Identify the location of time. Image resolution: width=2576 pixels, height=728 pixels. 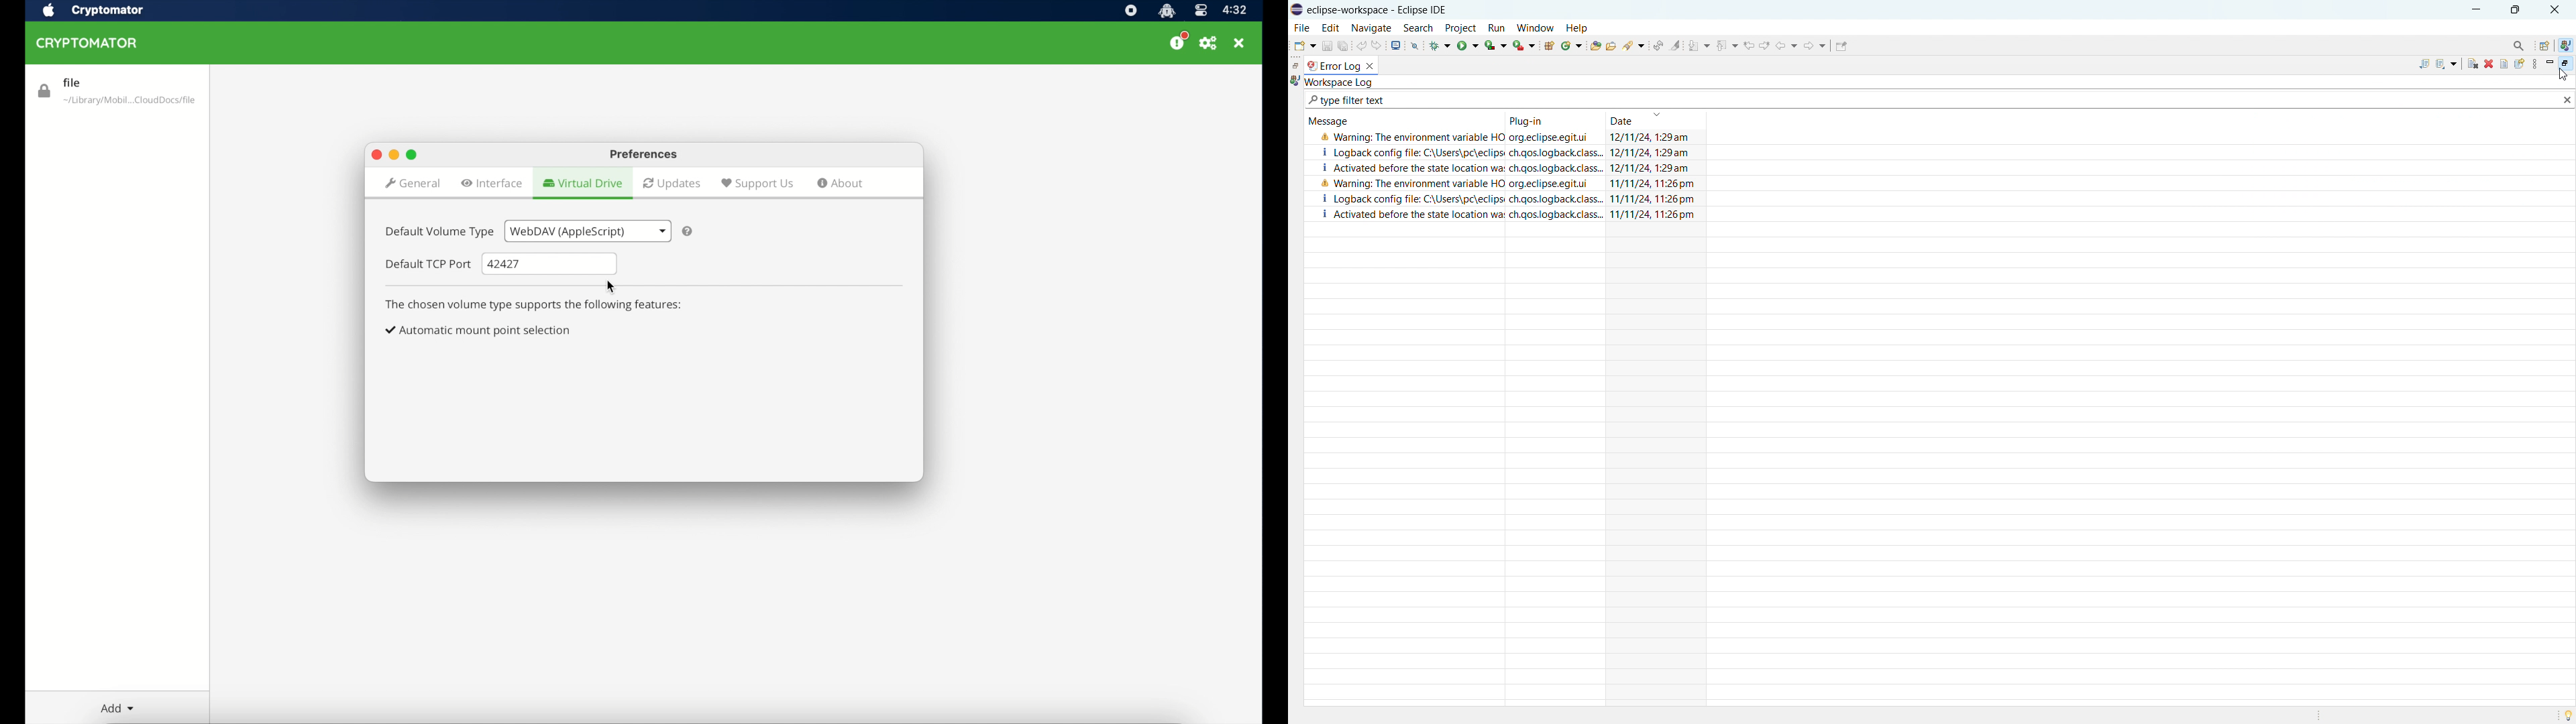
(1234, 11).